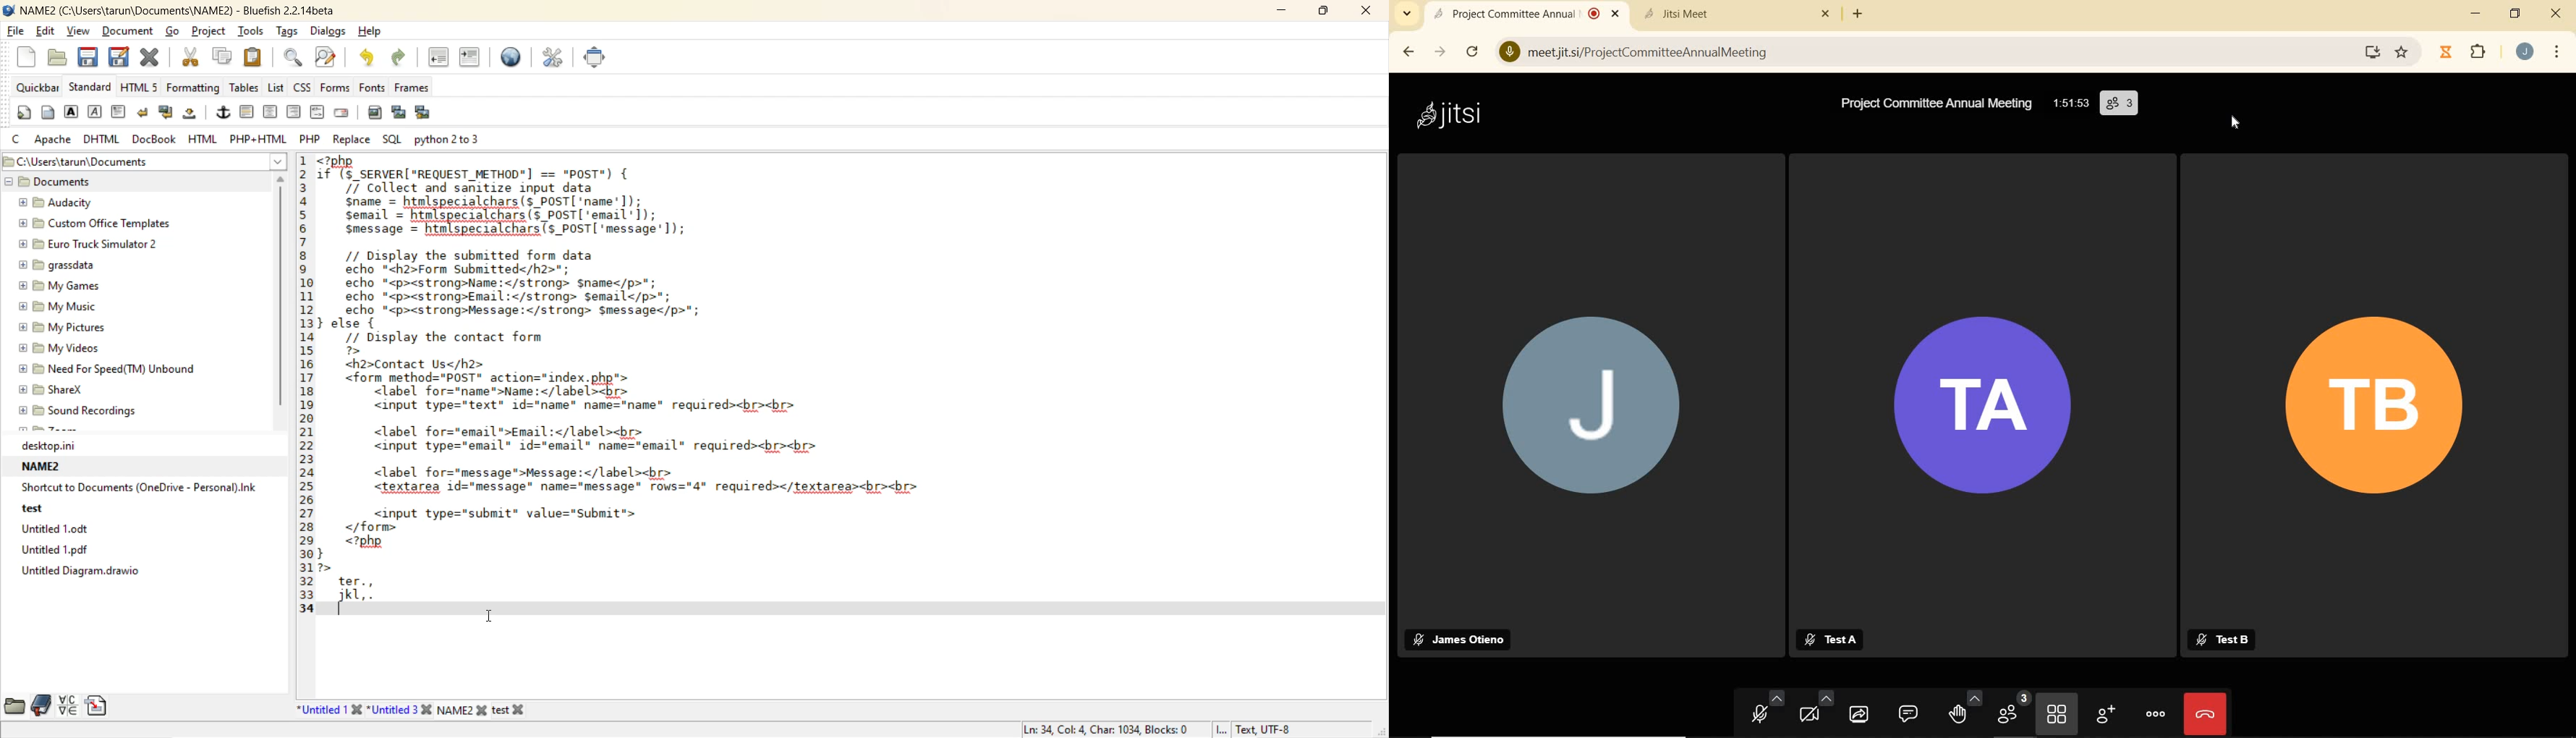 This screenshot has height=756, width=2576. Describe the element at coordinates (2516, 16) in the screenshot. I see `restore down` at that location.